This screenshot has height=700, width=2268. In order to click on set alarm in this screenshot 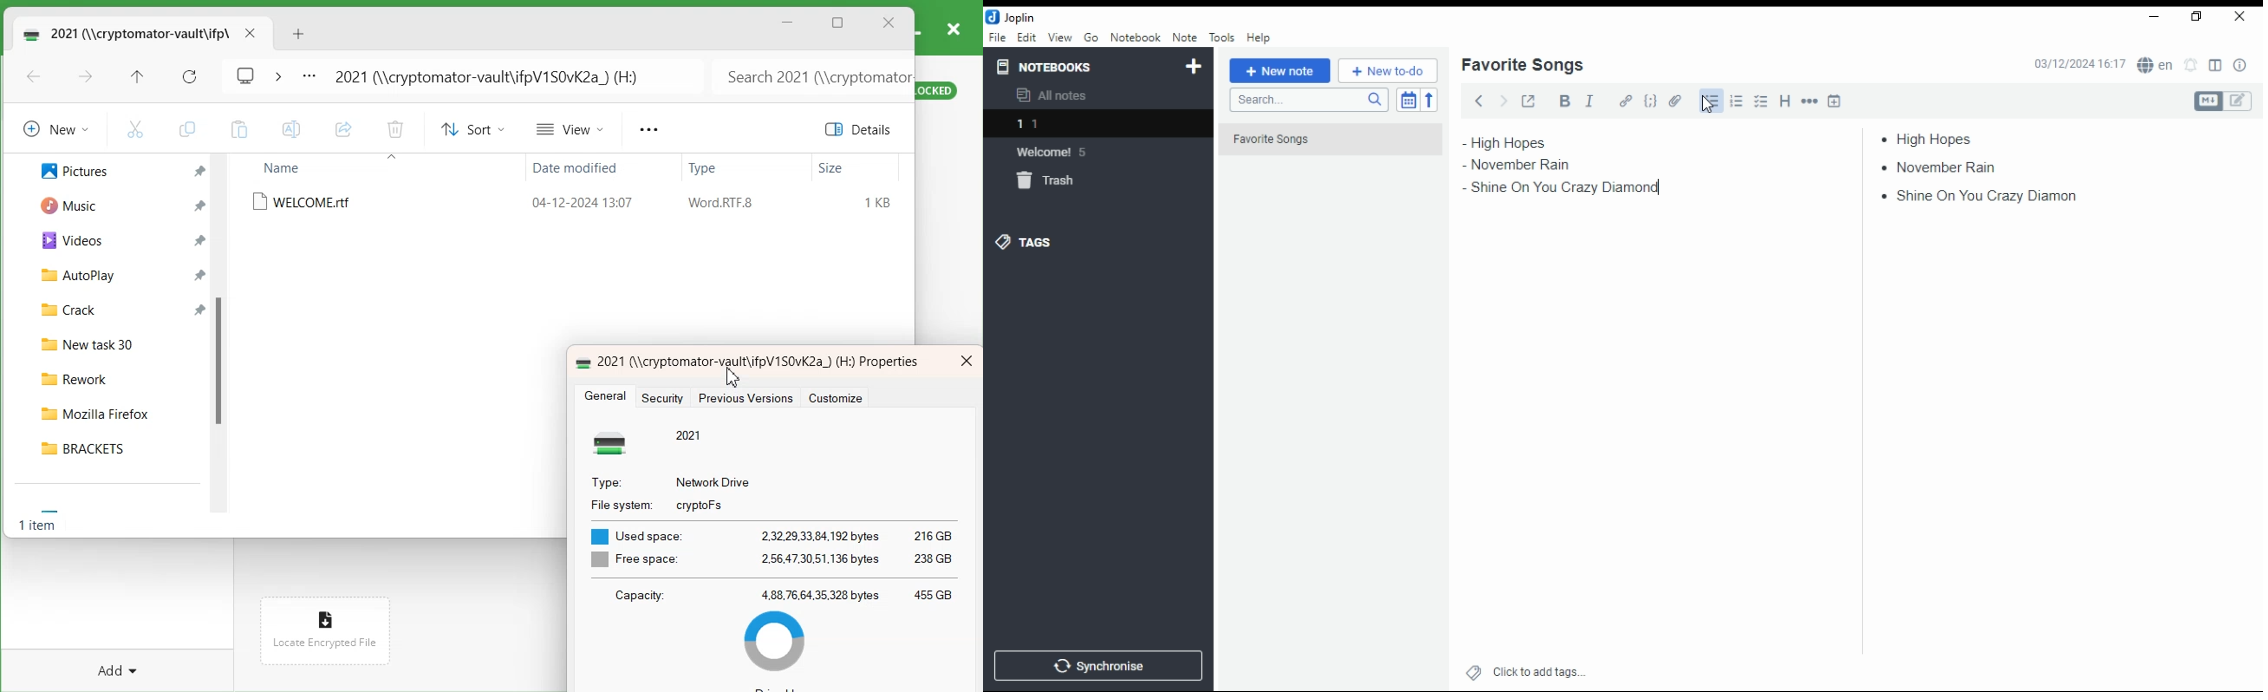, I will do `click(2192, 65)`.